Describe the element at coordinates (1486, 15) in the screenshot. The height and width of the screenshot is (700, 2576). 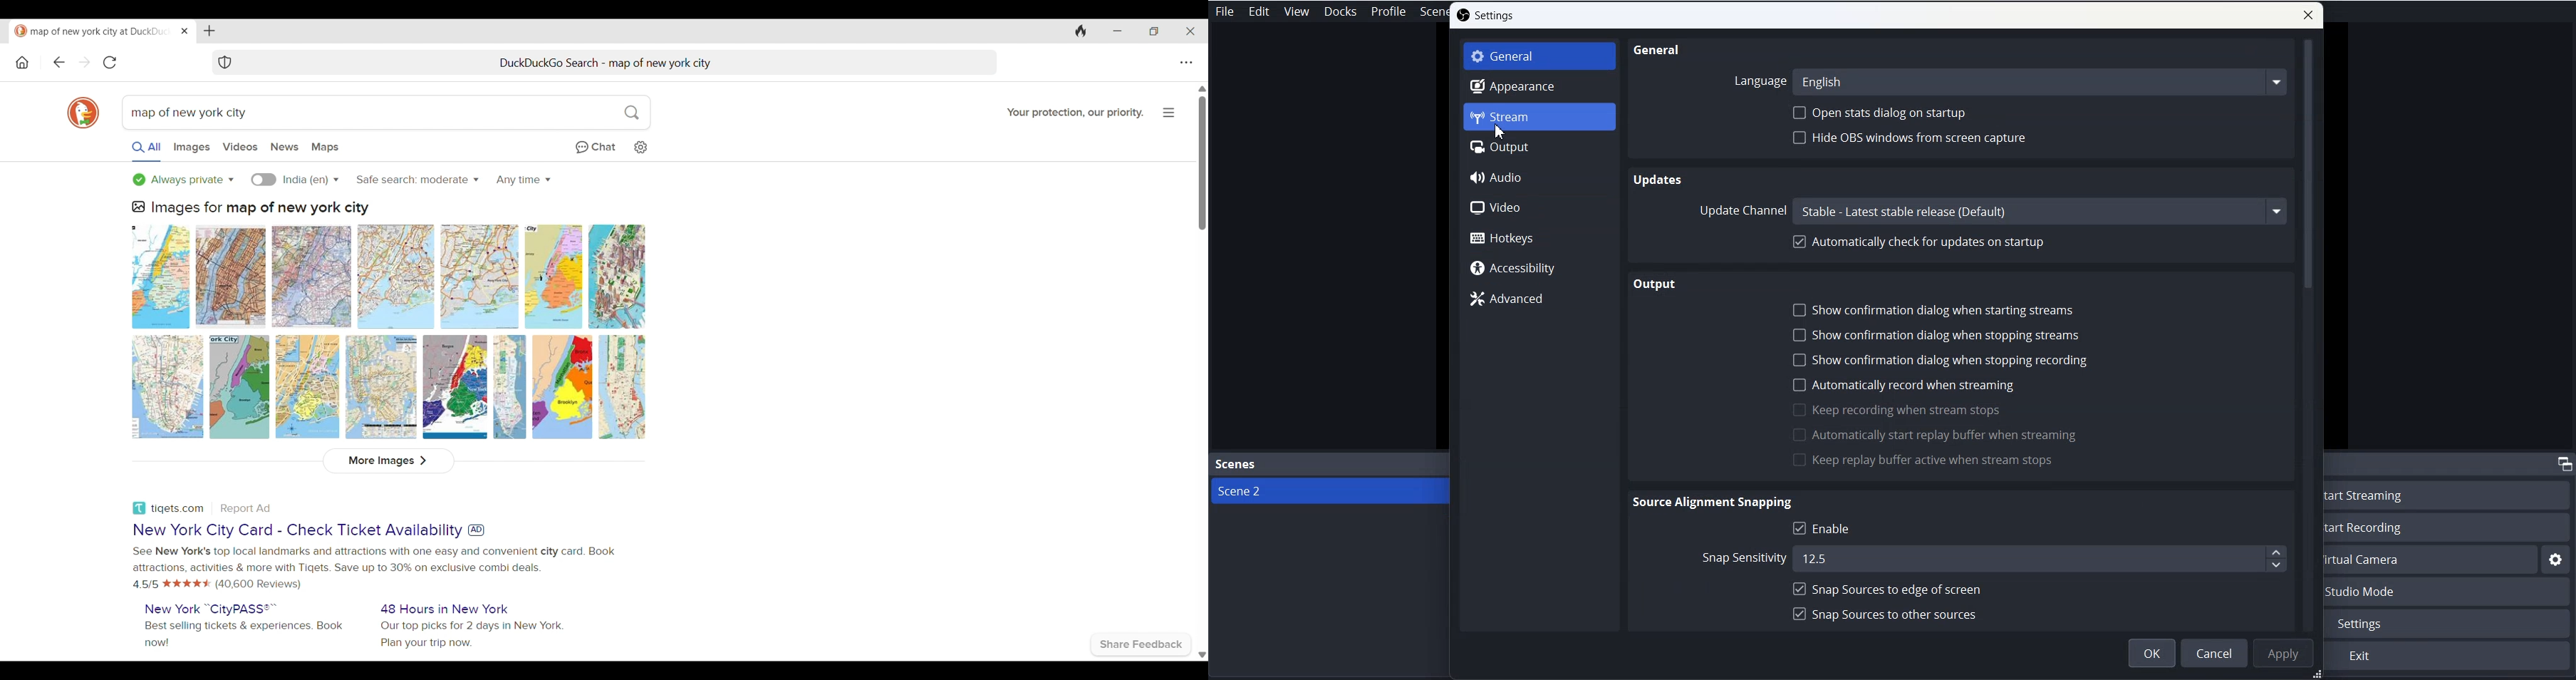
I see `Settings` at that location.